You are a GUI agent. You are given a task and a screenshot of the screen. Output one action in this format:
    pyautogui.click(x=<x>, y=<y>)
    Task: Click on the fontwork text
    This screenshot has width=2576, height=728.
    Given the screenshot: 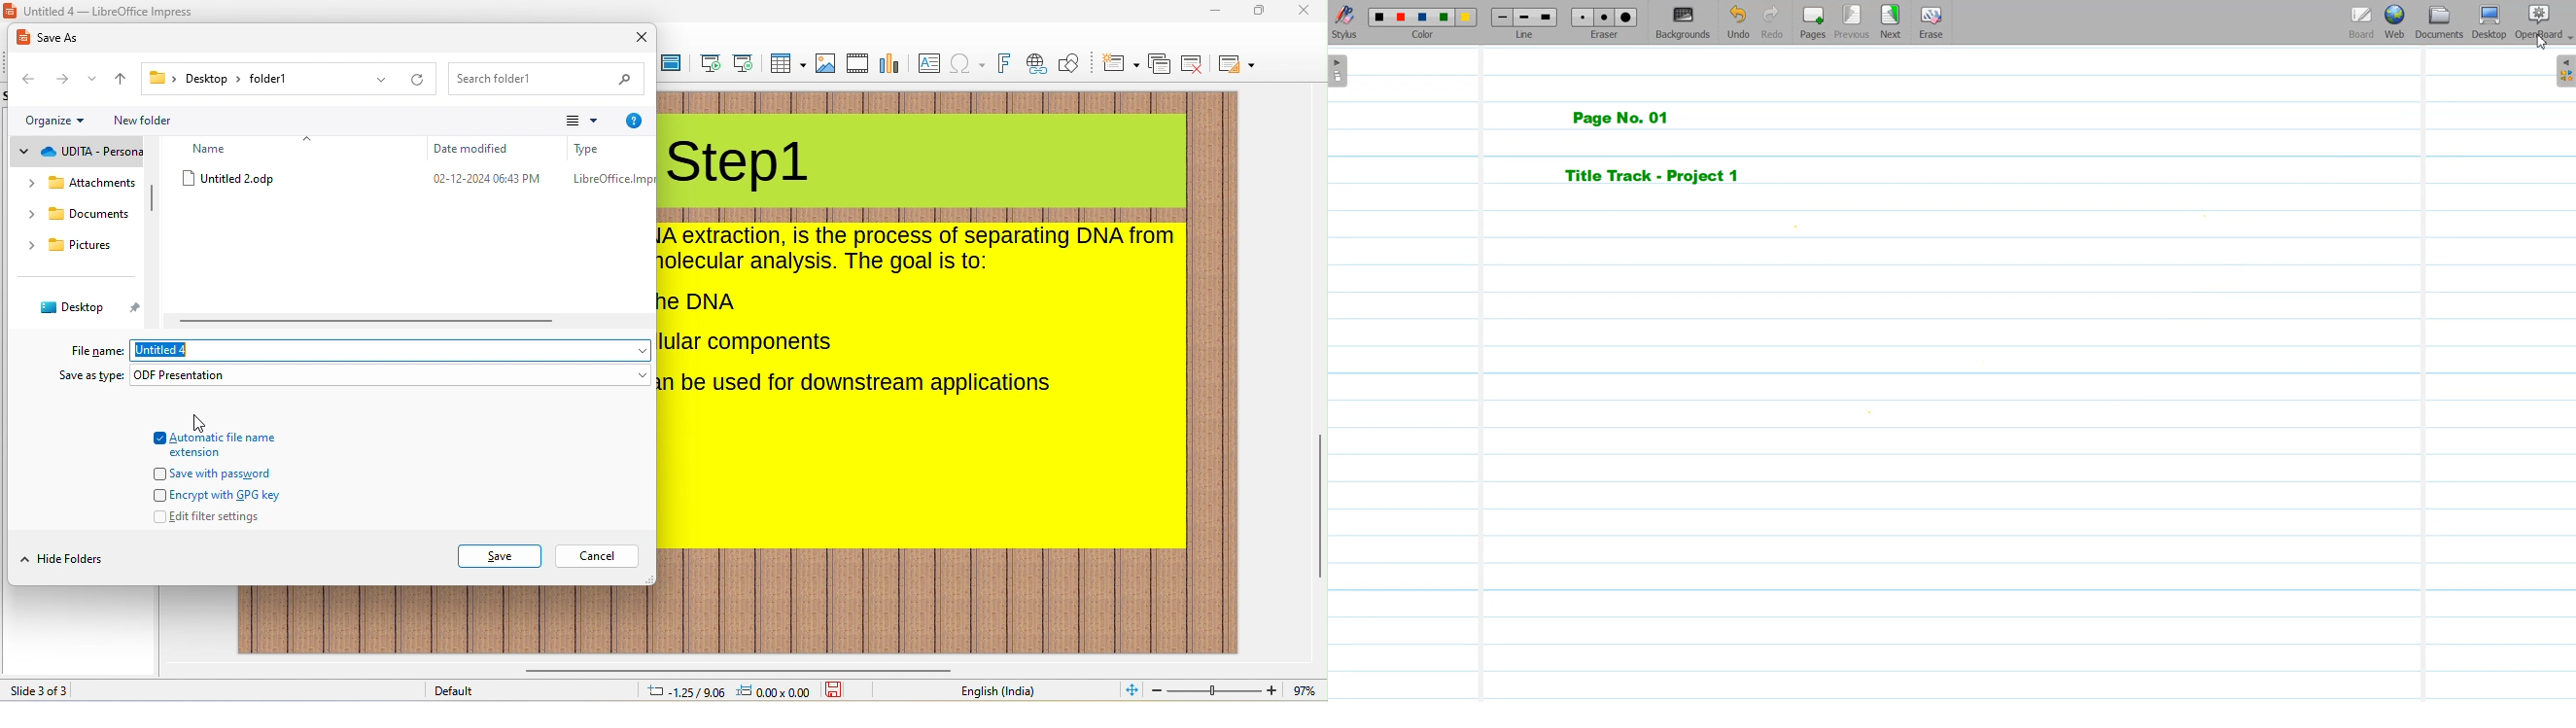 What is the action you would take?
    pyautogui.click(x=1004, y=64)
    